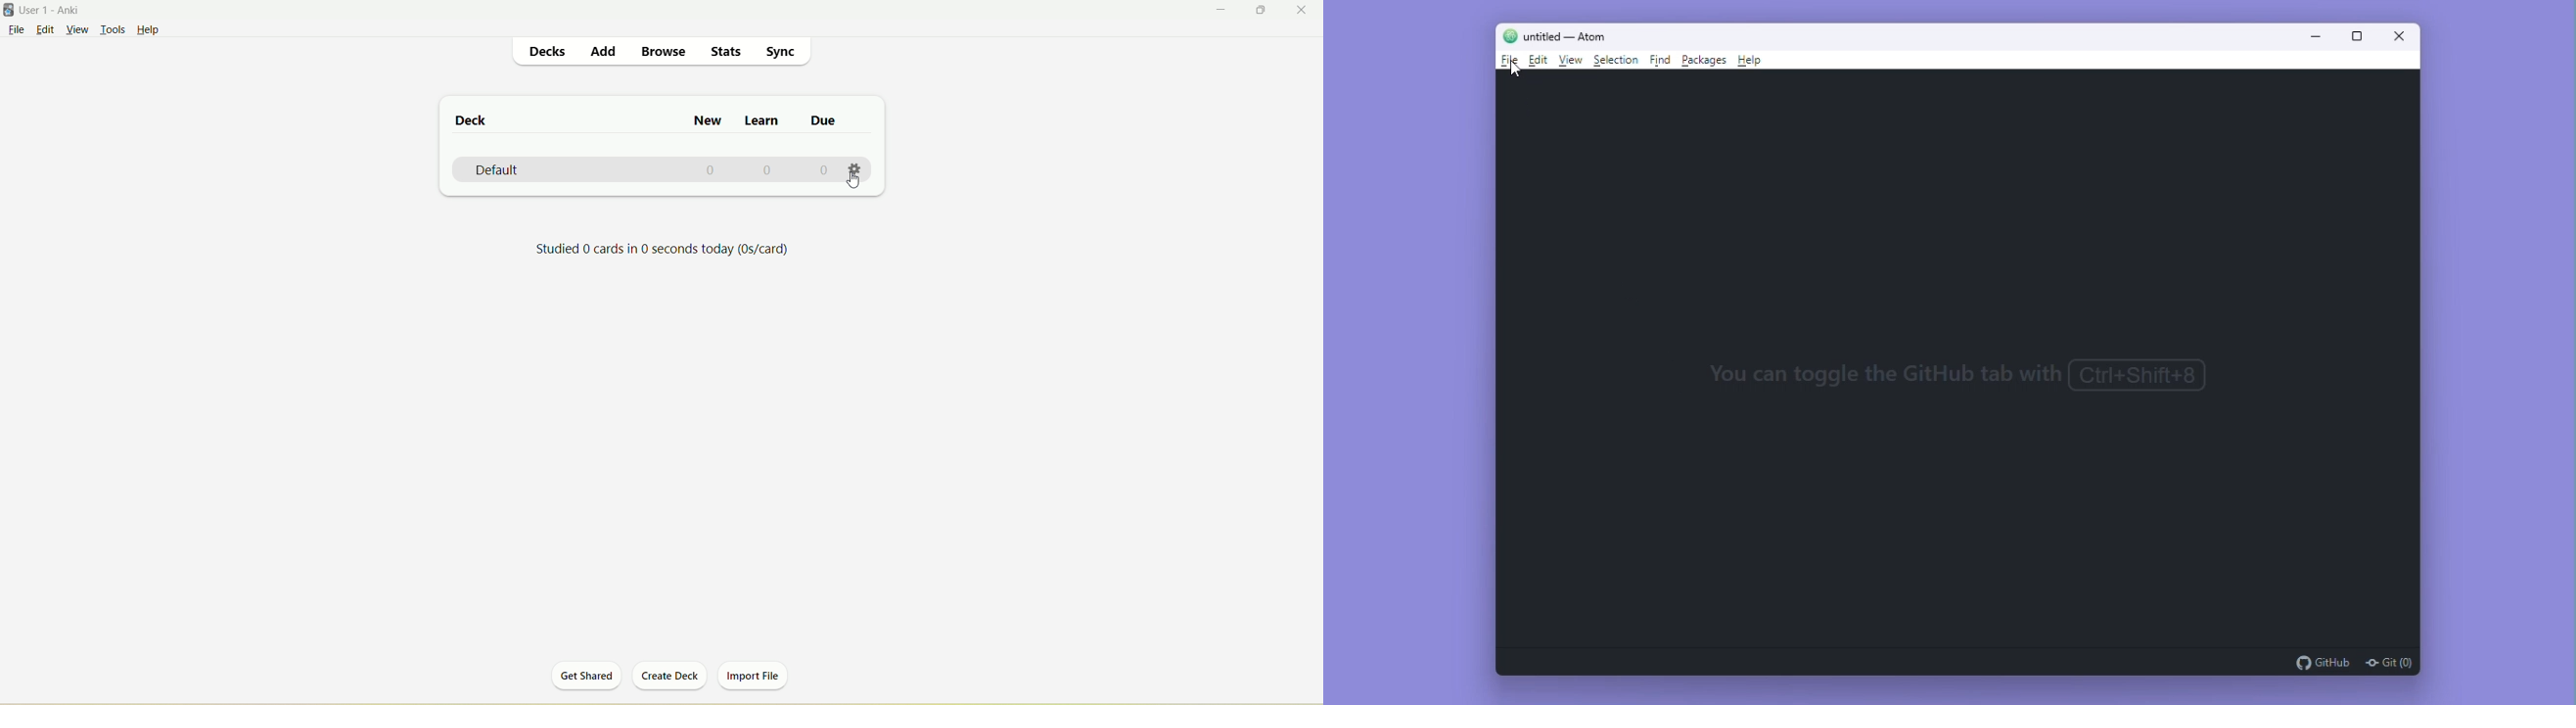 This screenshot has width=2576, height=728. Describe the element at coordinates (1267, 10) in the screenshot. I see `maximize` at that location.